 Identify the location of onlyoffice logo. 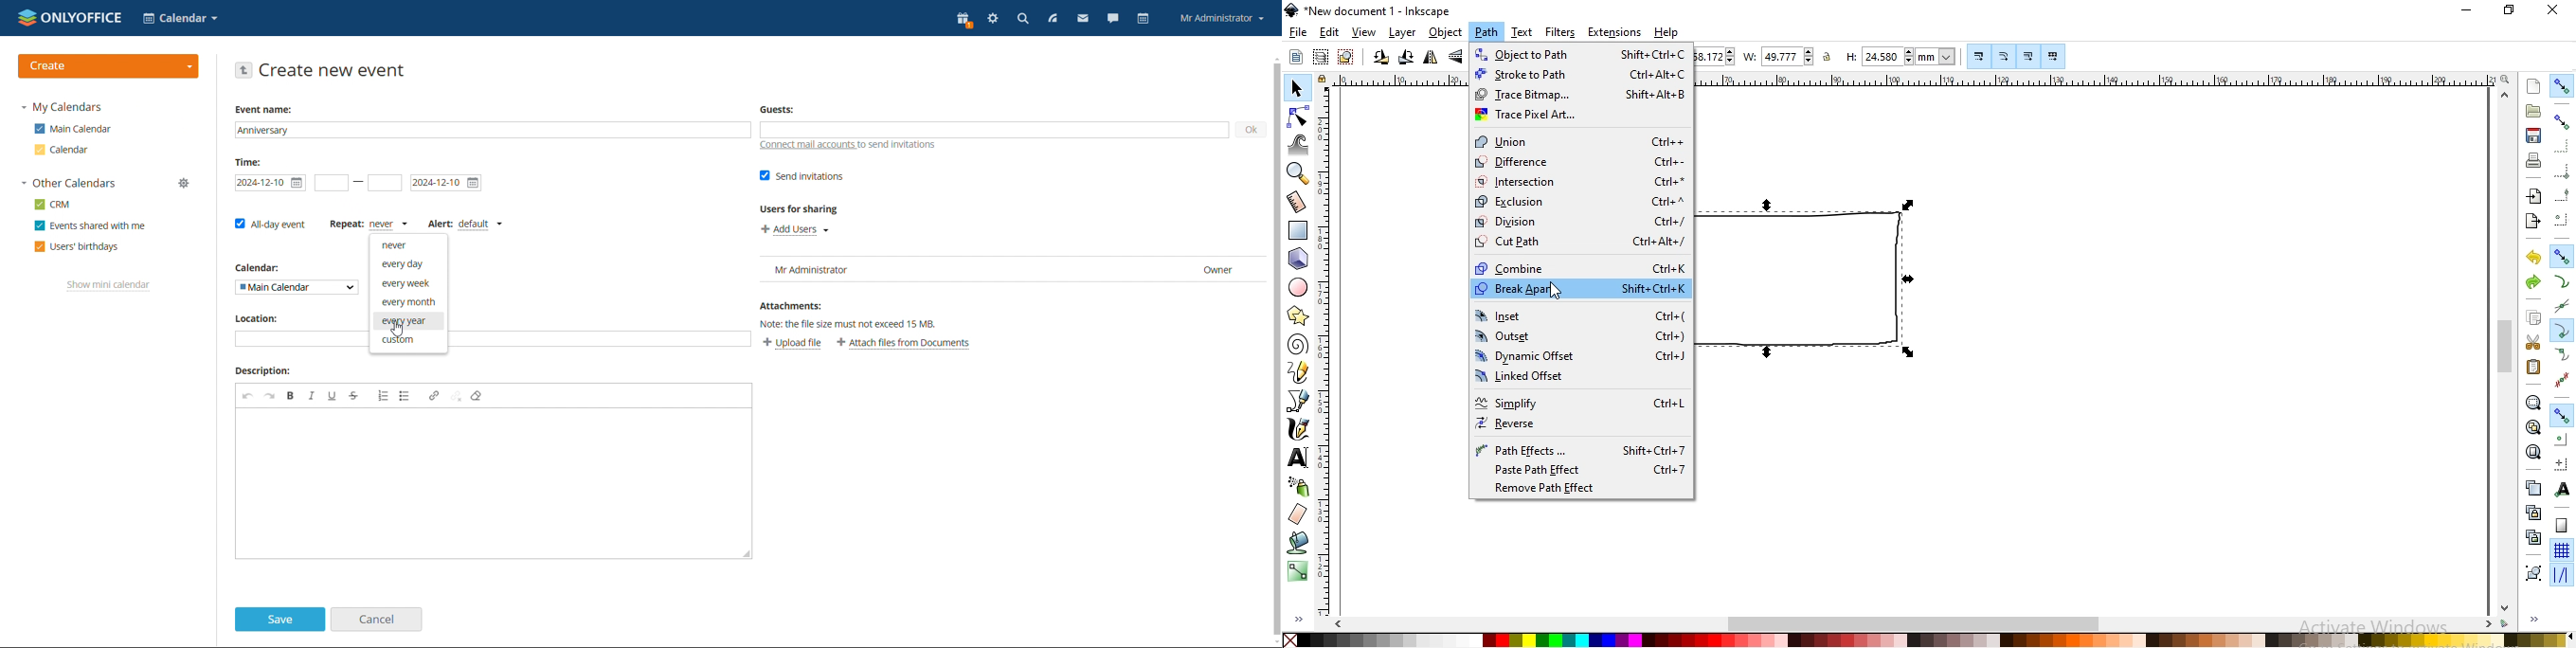
(27, 17).